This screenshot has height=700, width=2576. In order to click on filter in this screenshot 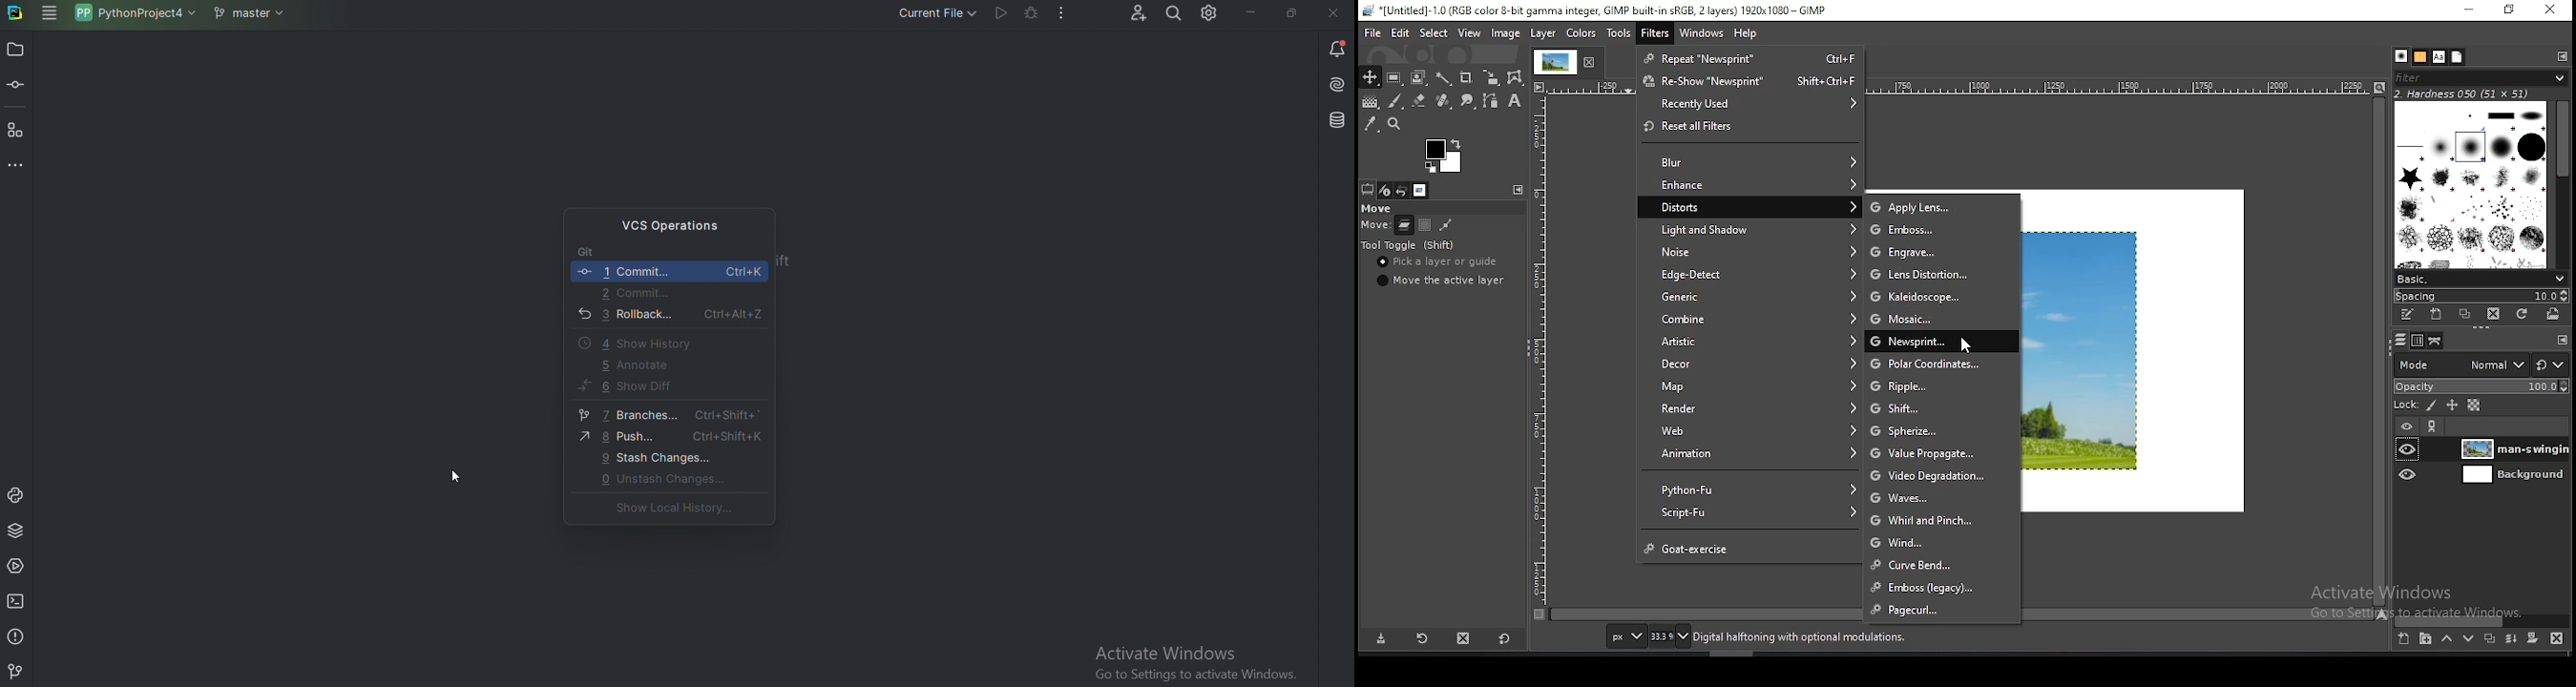, I will do `click(1654, 31)`.